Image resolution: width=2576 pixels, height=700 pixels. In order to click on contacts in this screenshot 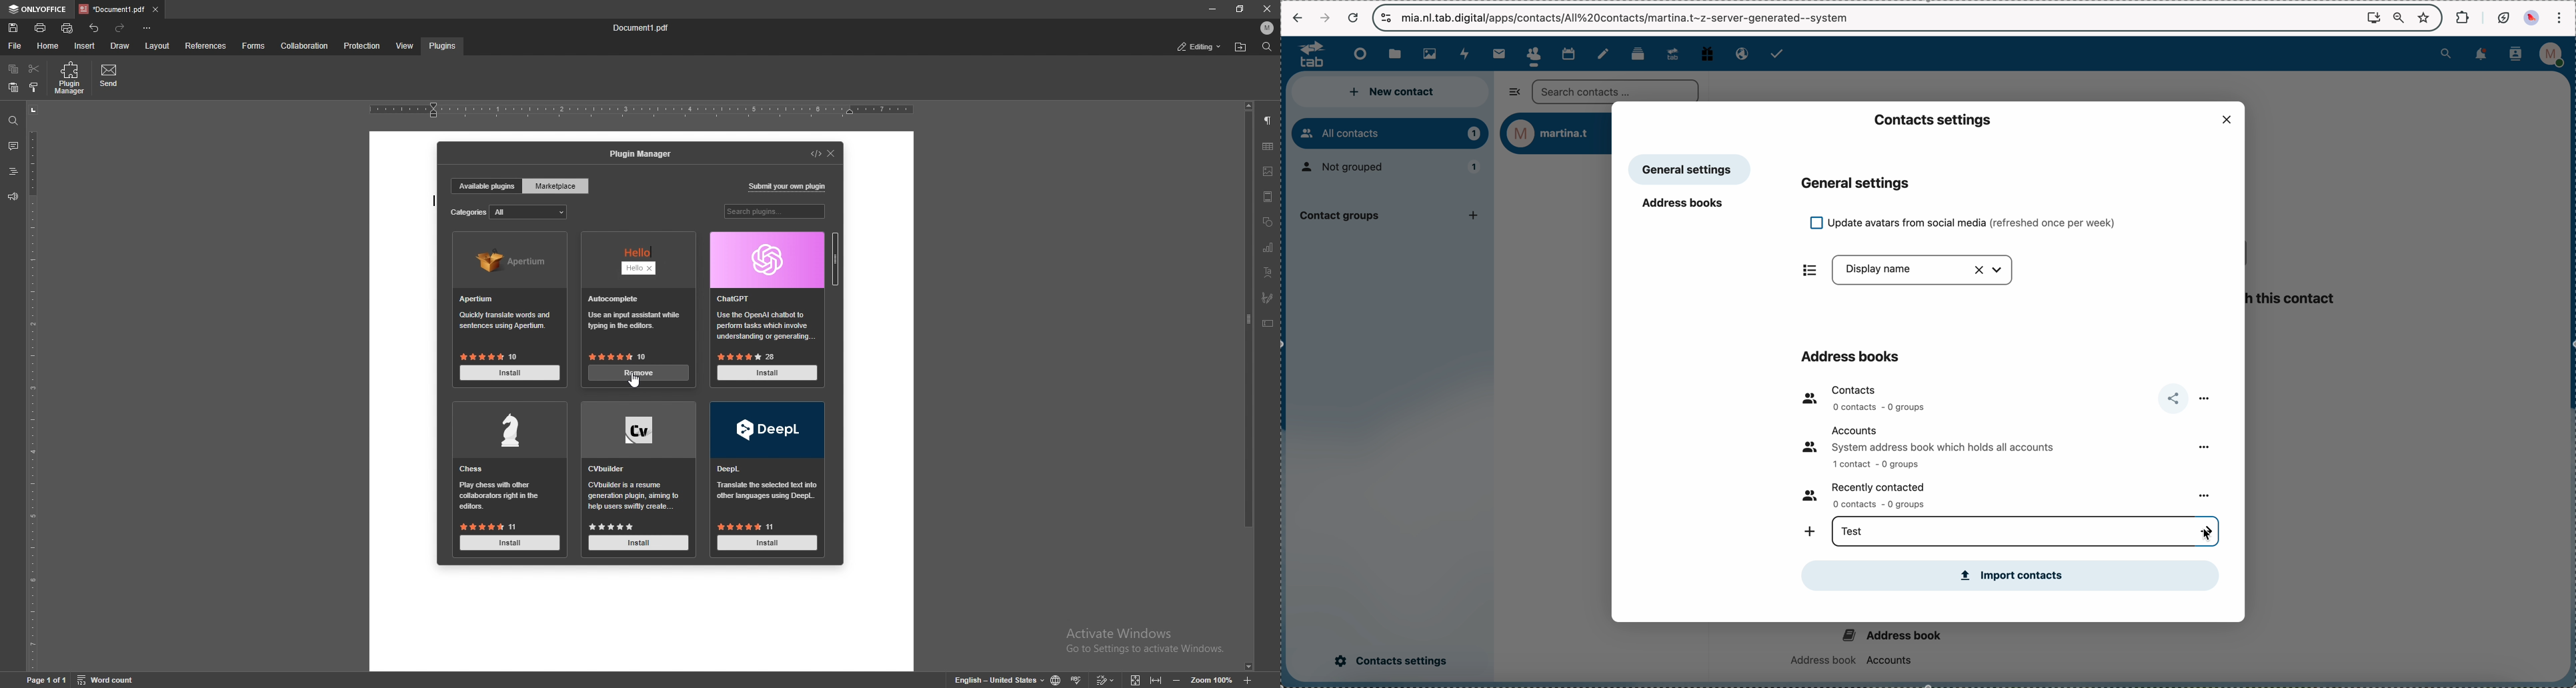, I will do `click(2515, 55)`.